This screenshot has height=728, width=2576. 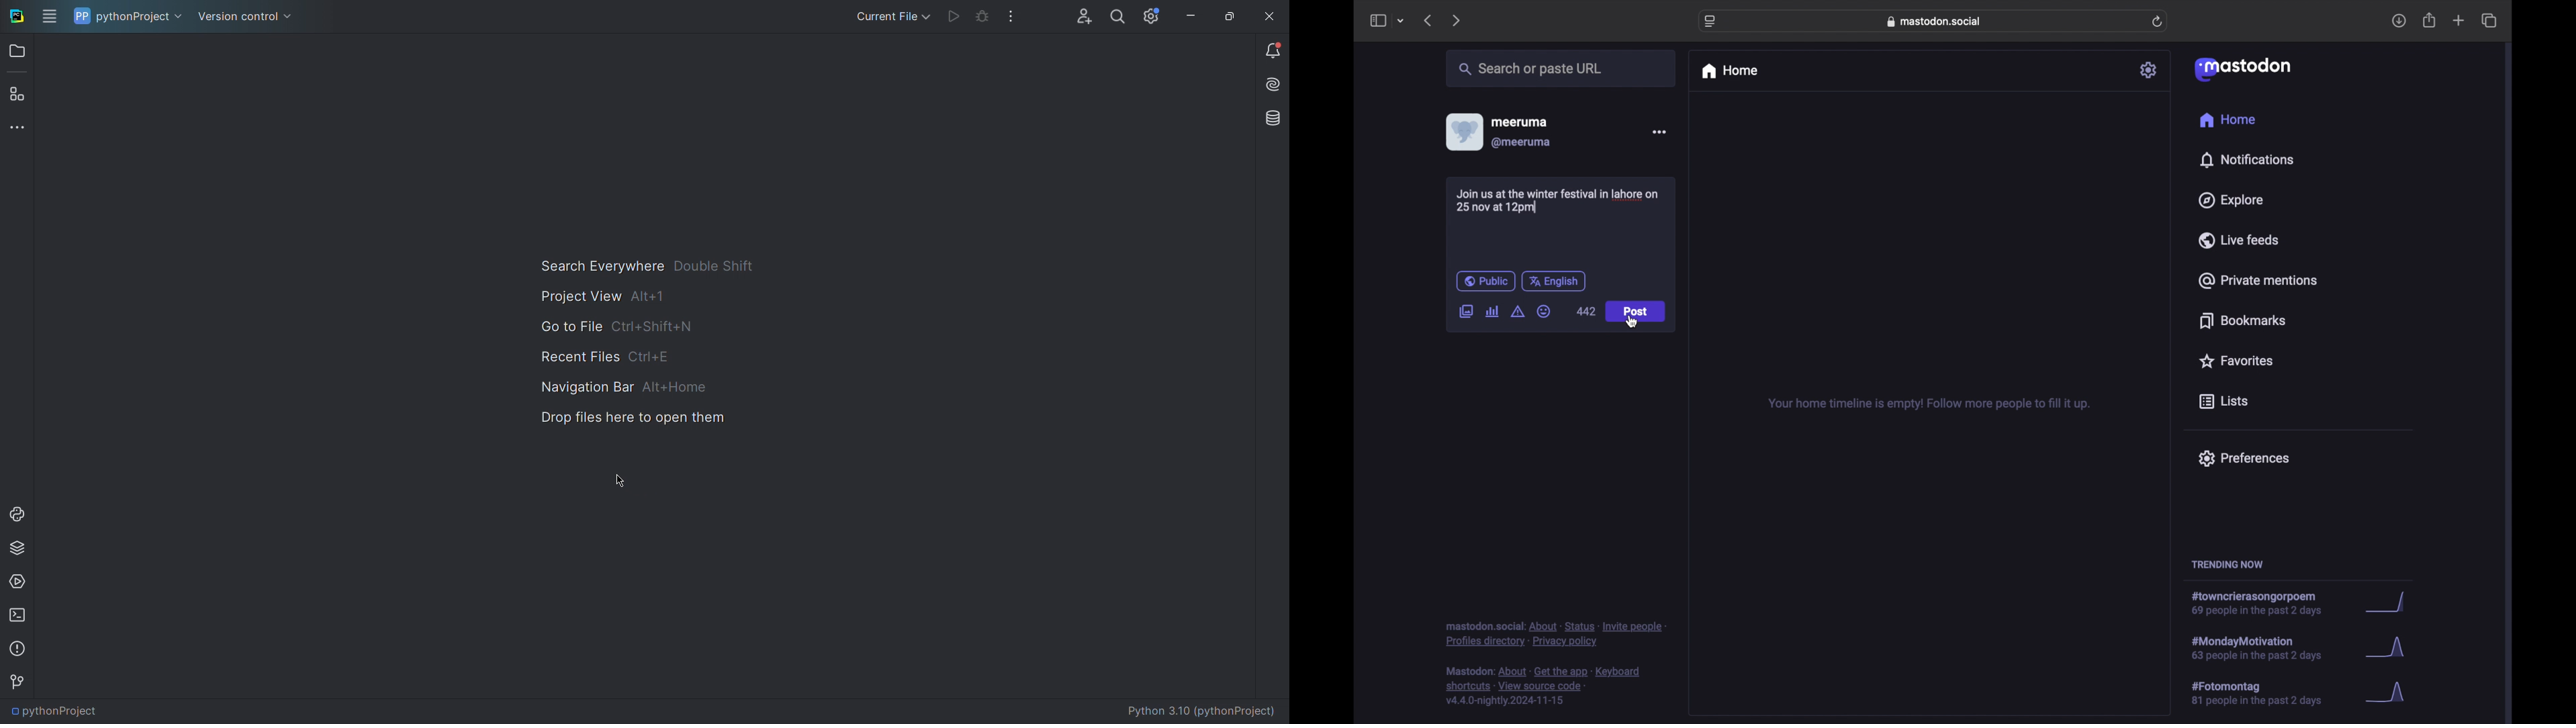 What do you see at coordinates (2266, 694) in the screenshot?
I see `hashtag trend` at bounding box center [2266, 694].